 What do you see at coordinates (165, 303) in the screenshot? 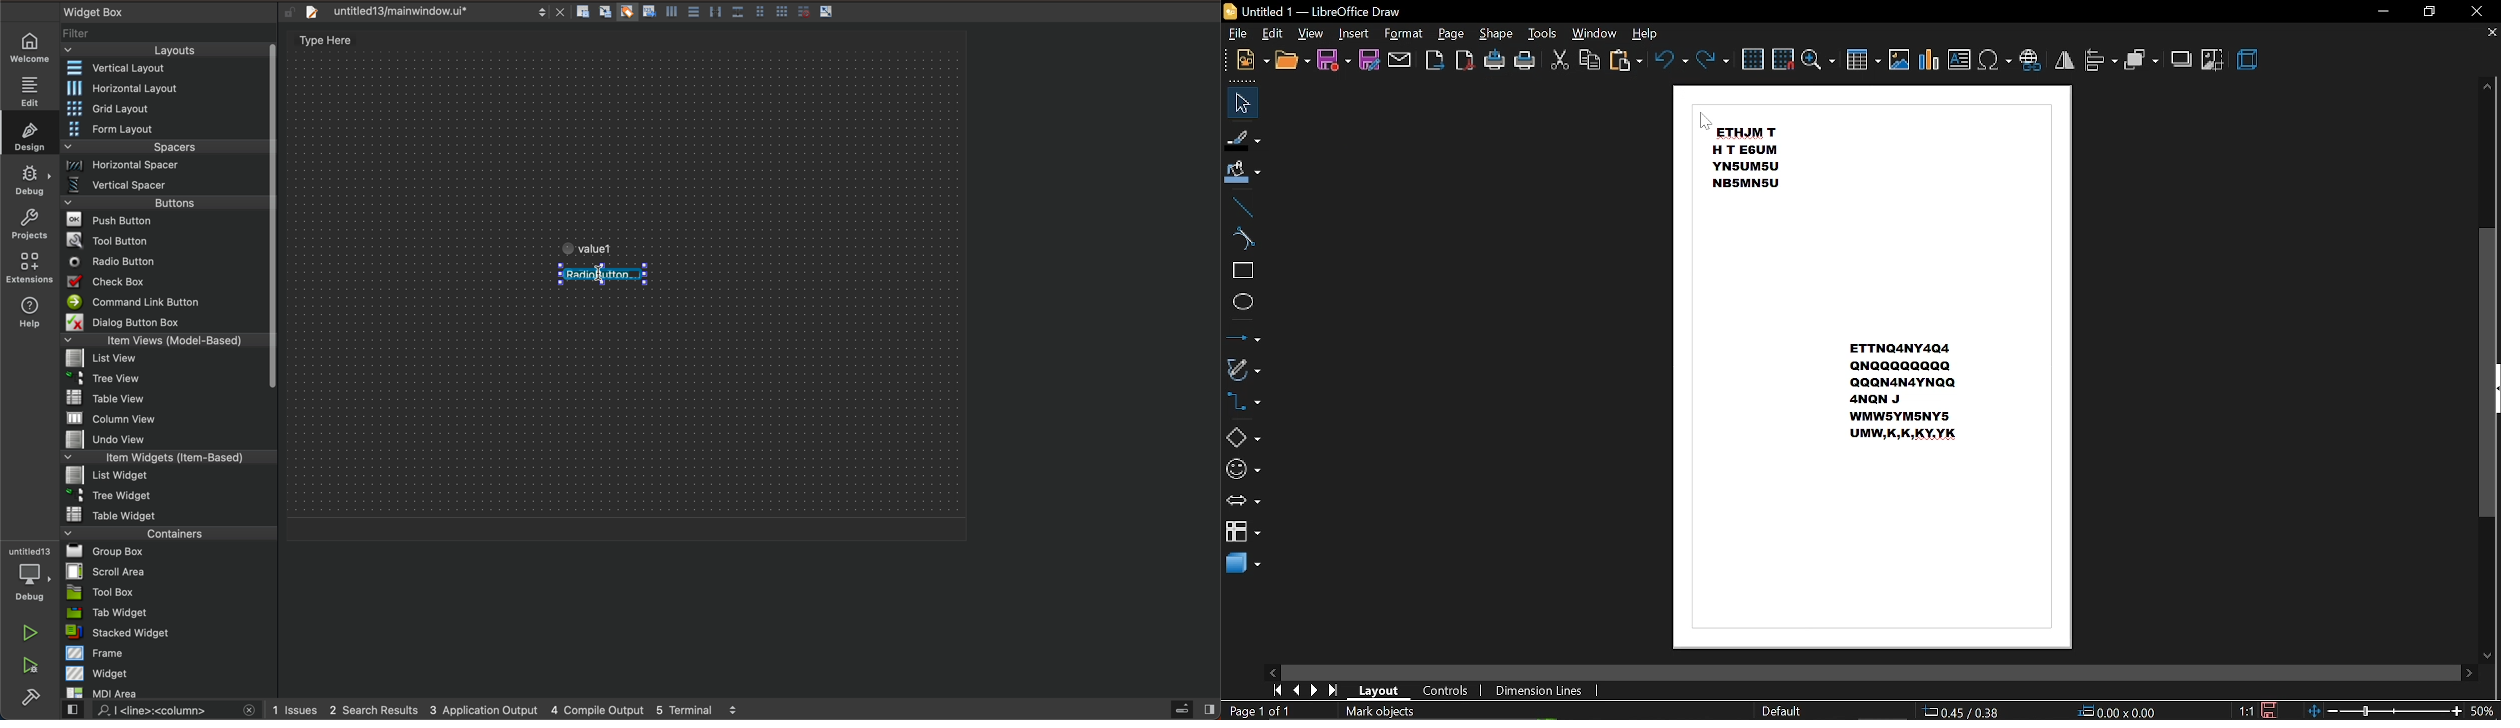
I see `command line` at bounding box center [165, 303].